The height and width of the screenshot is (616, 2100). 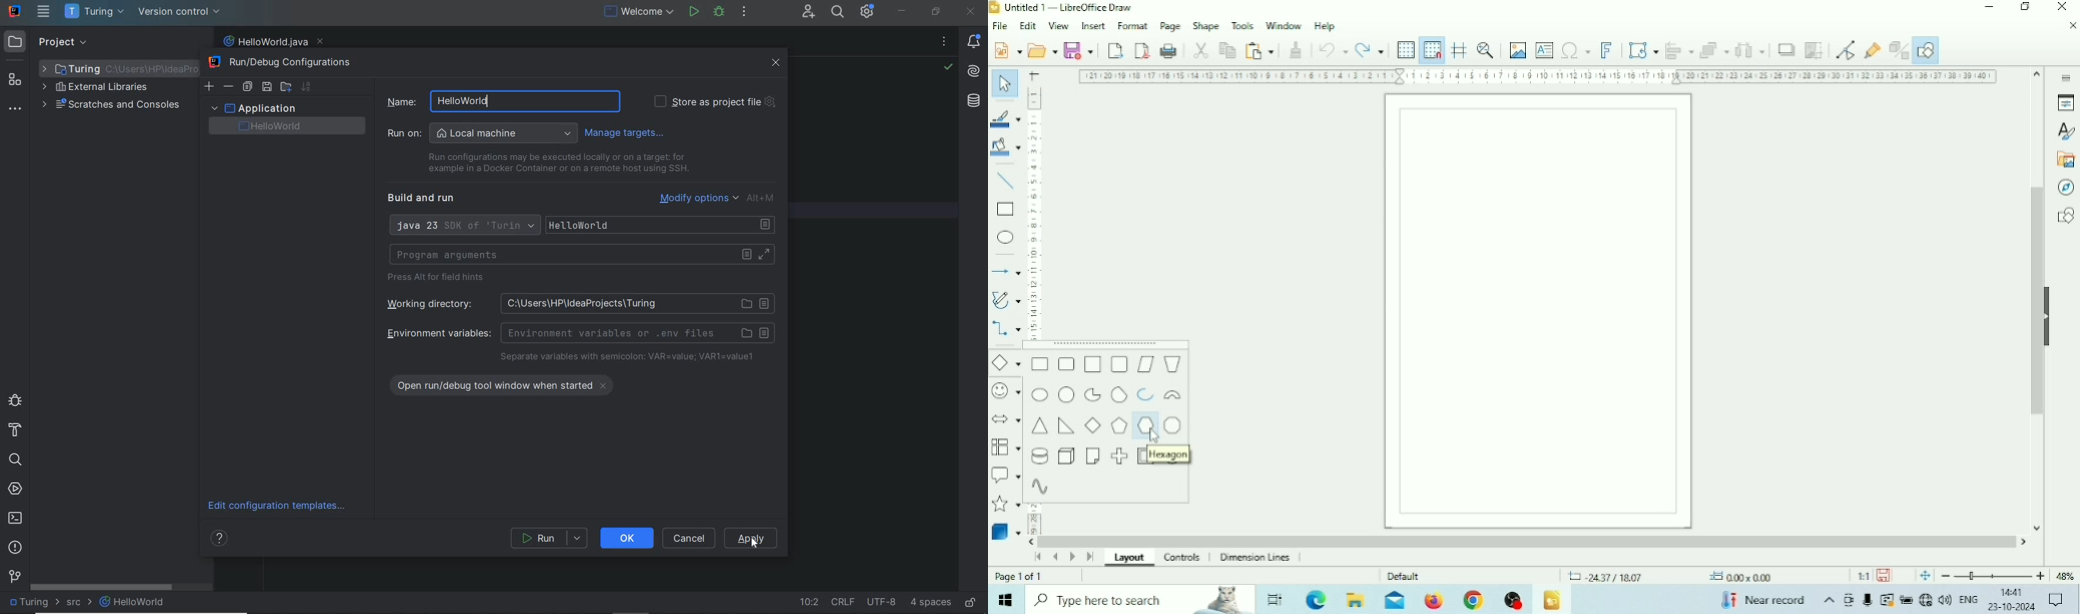 What do you see at coordinates (1576, 50) in the screenshot?
I see `Insert Special Characters` at bounding box center [1576, 50].